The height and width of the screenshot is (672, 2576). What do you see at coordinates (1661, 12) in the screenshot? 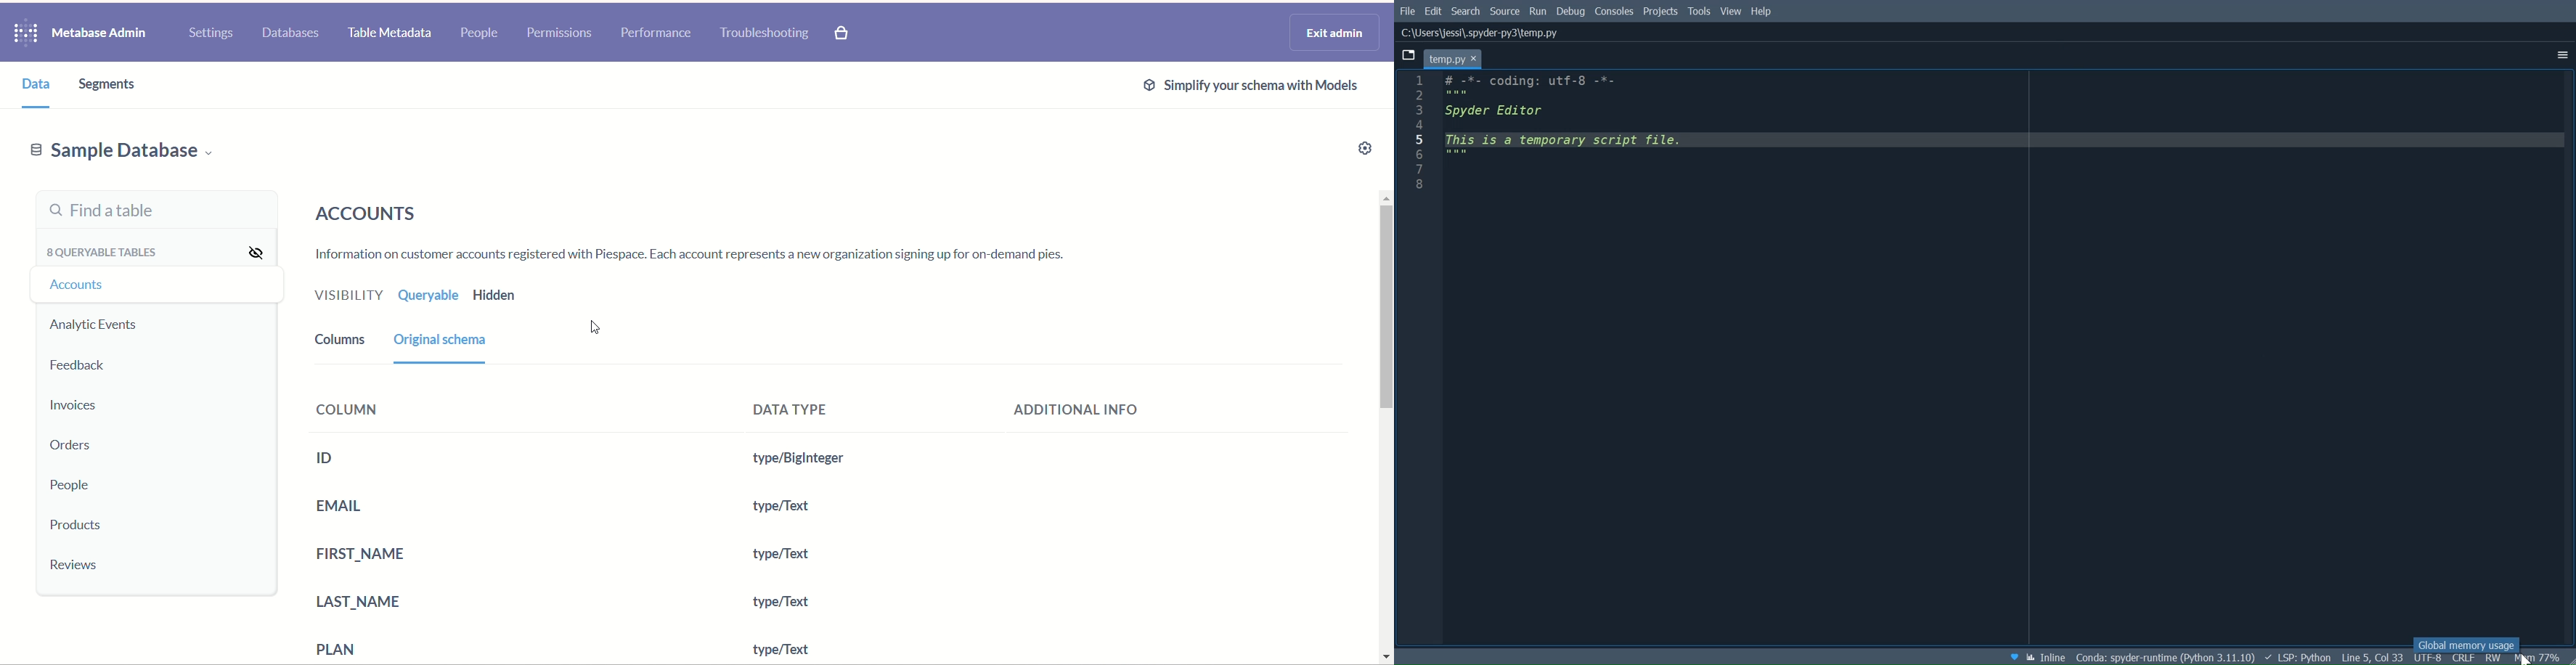
I see `Projects` at bounding box center [1661, 12].